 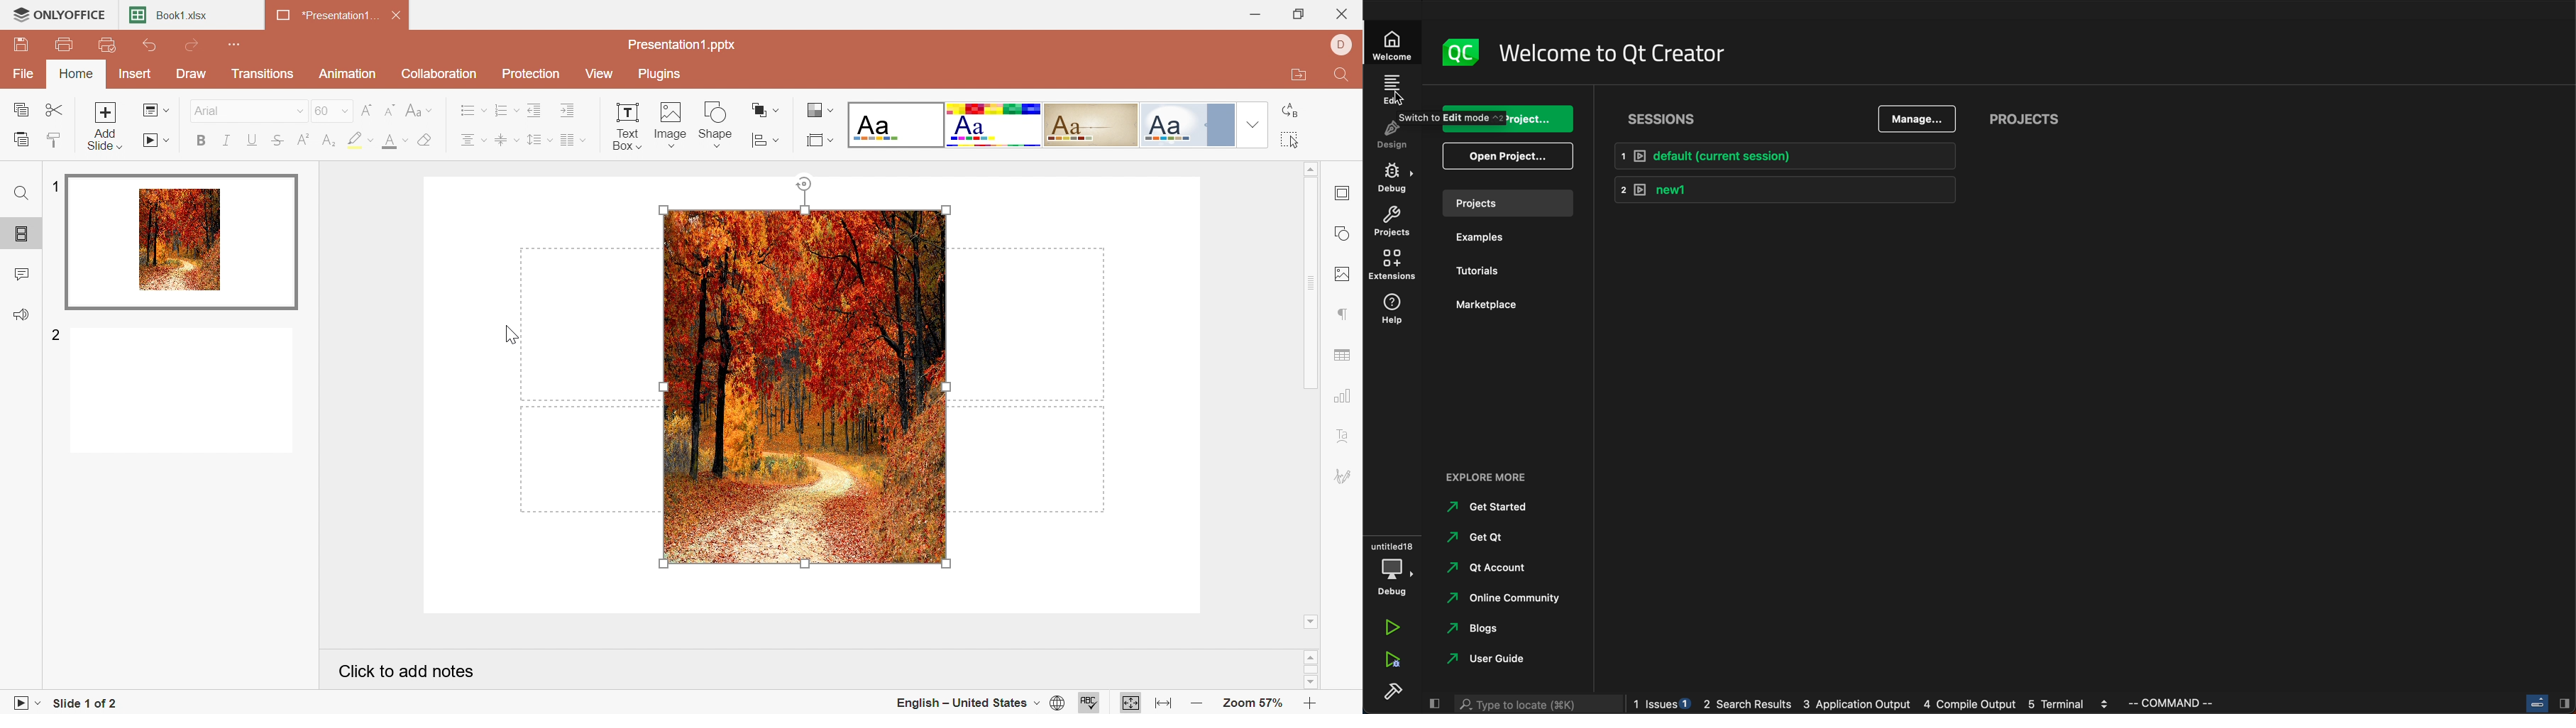 I want to click on welcome , so click(x=1617, y=51).